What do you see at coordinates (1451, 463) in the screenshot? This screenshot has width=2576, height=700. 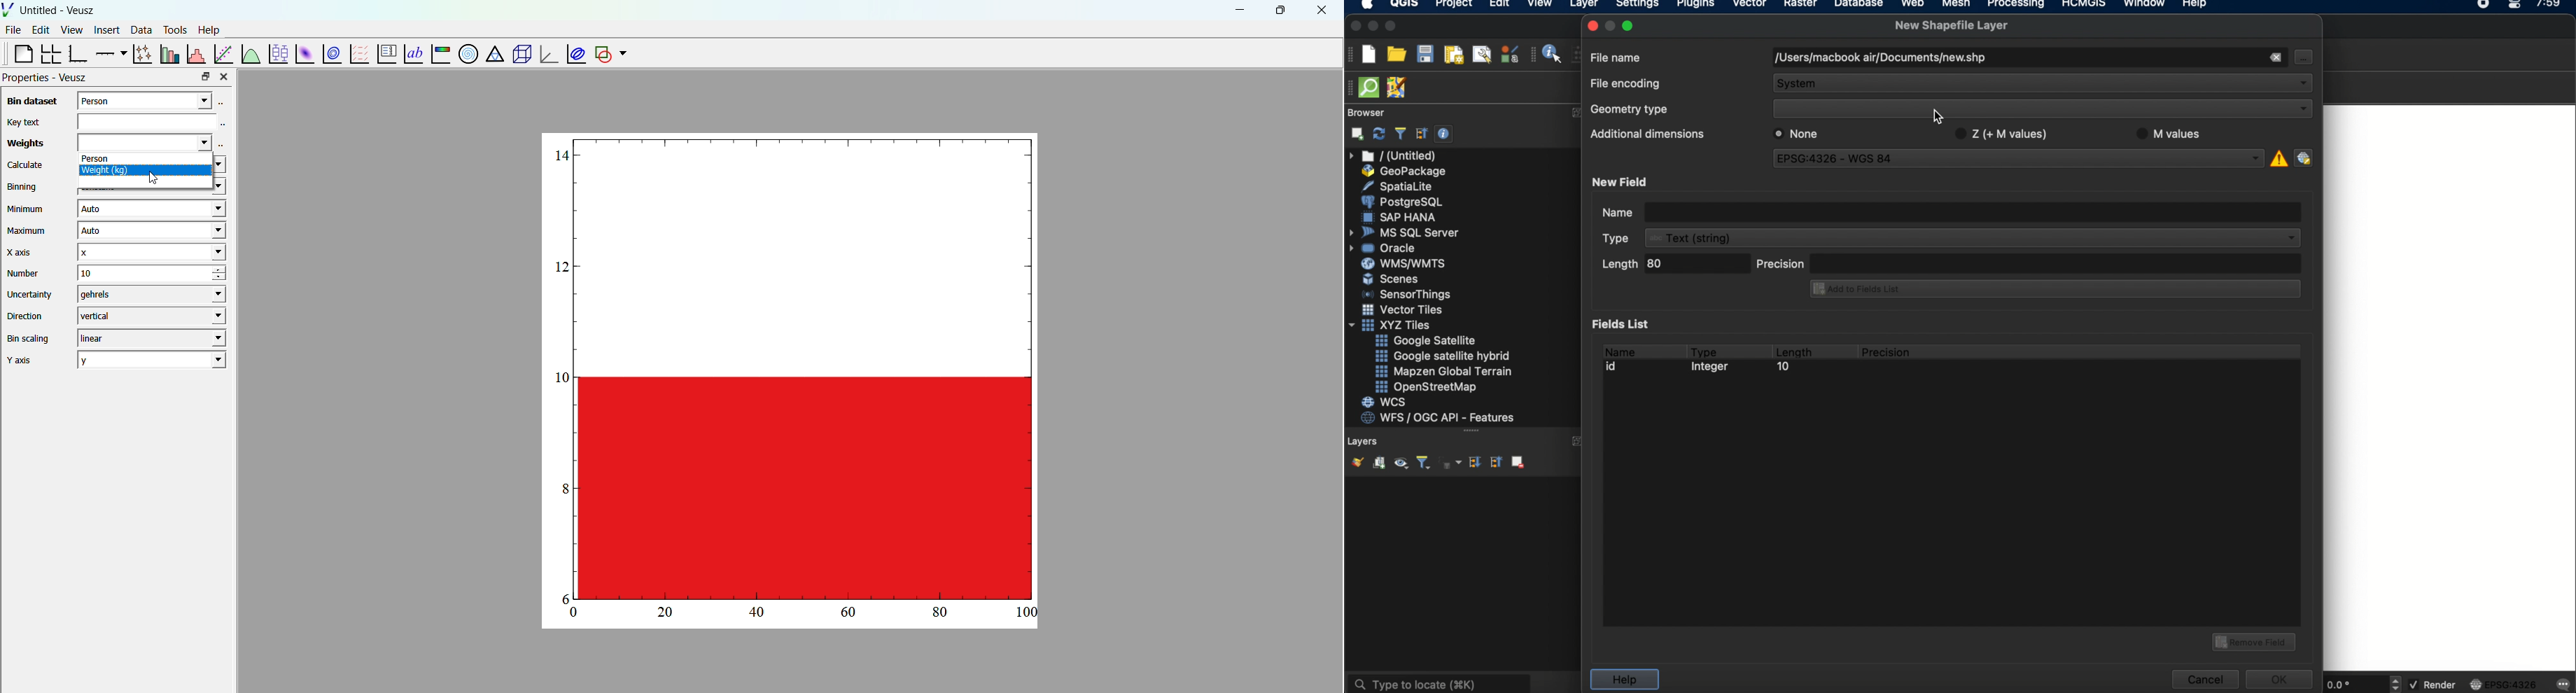 I see `filter legend by expression` at bounding box center [1451, 463].